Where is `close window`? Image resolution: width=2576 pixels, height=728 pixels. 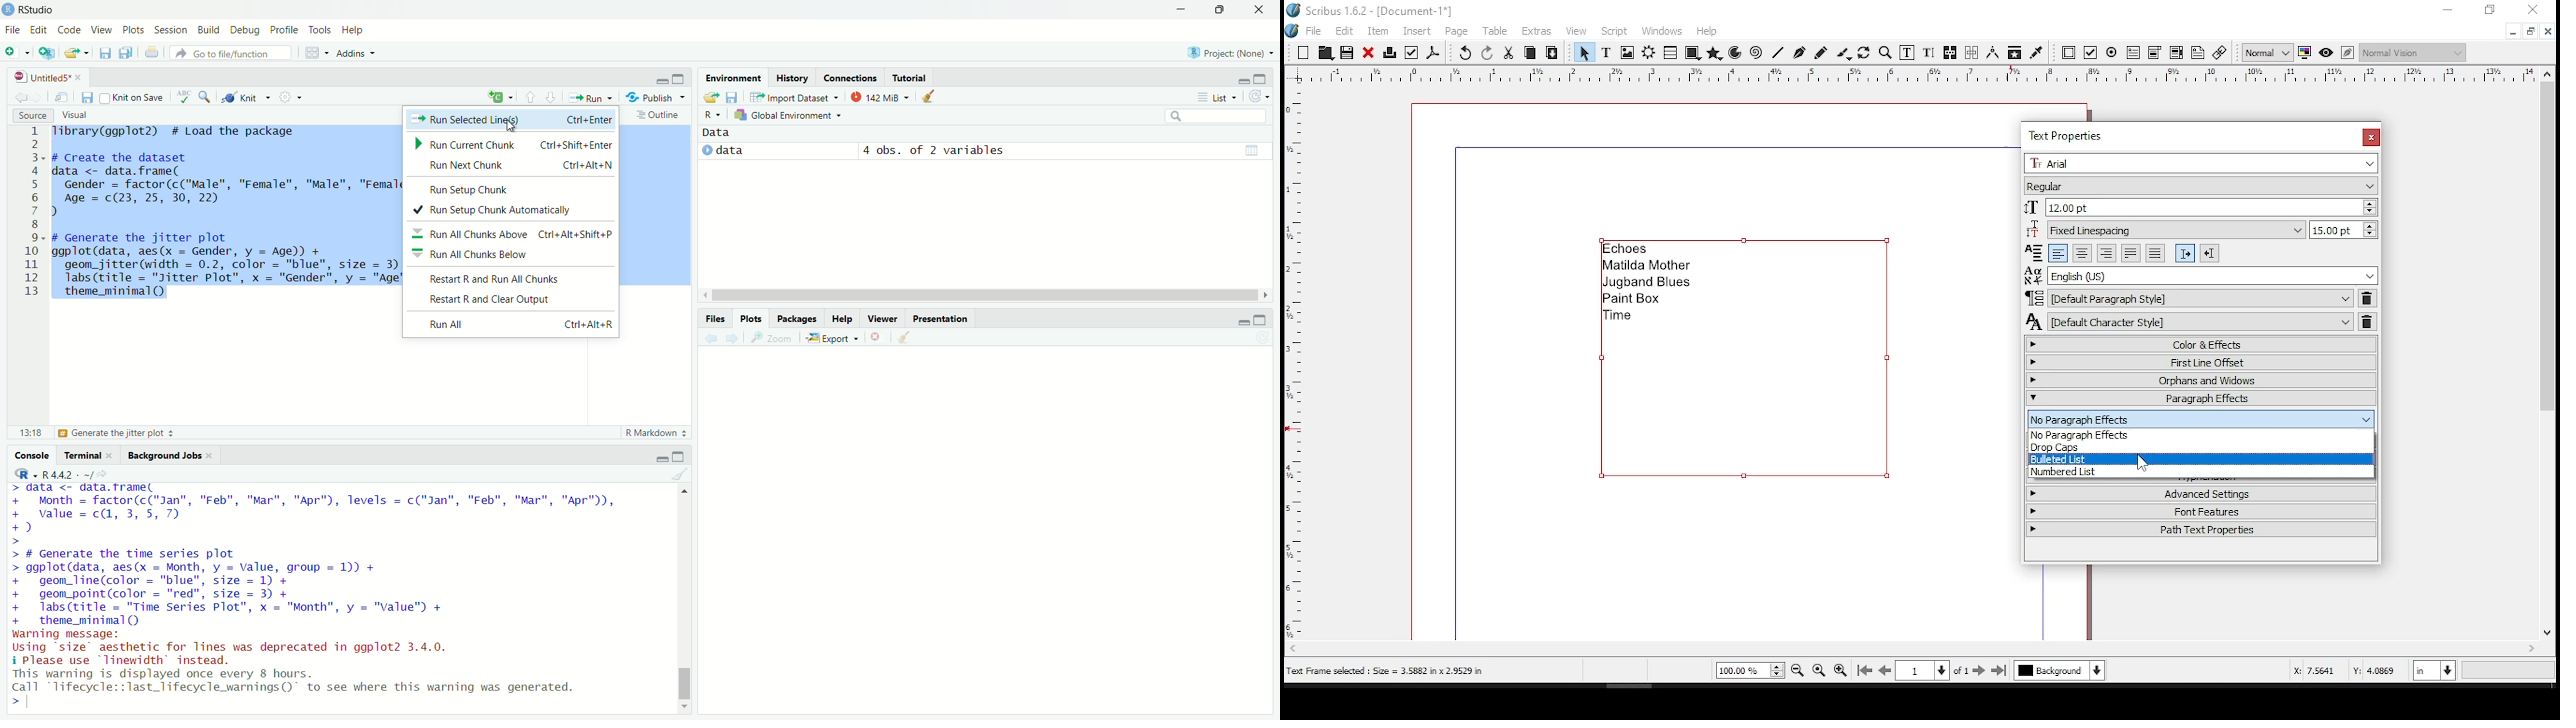 close window is located at coordinates (2536, 9).